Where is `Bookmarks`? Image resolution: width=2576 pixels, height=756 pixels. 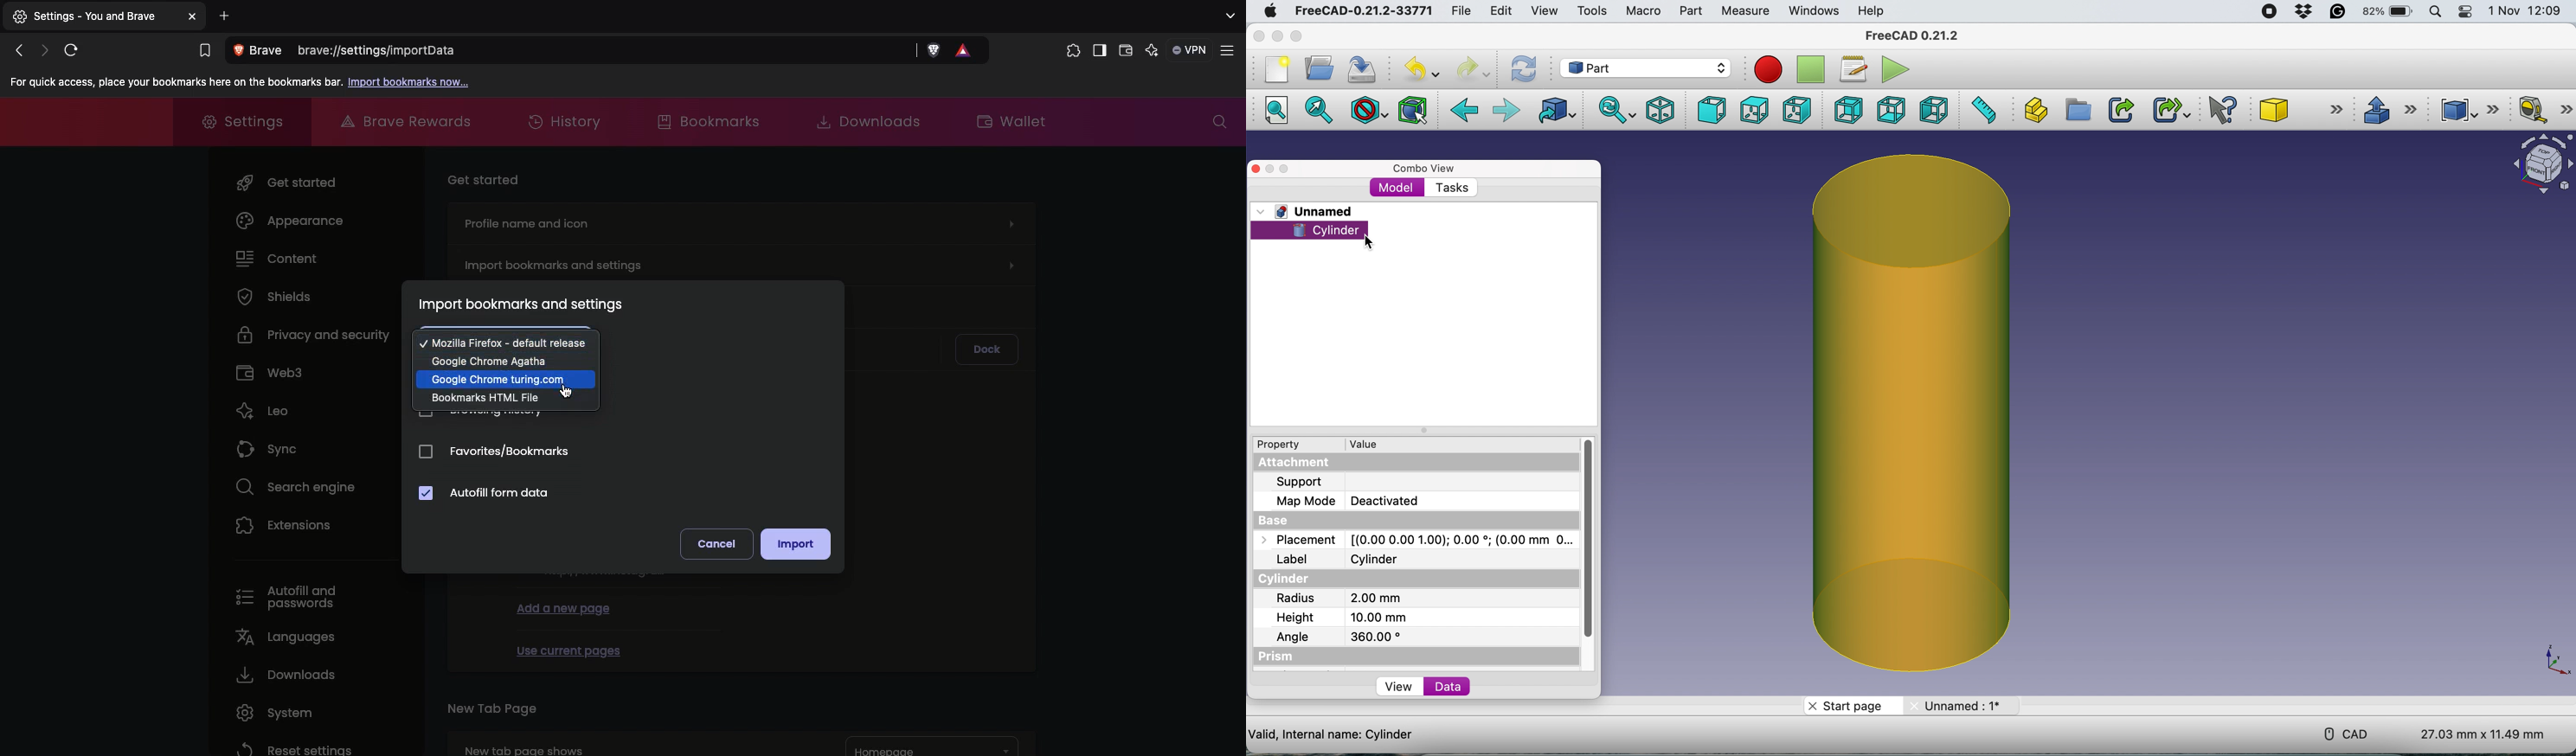 Bookmarks is located at coordinates (706, 120).